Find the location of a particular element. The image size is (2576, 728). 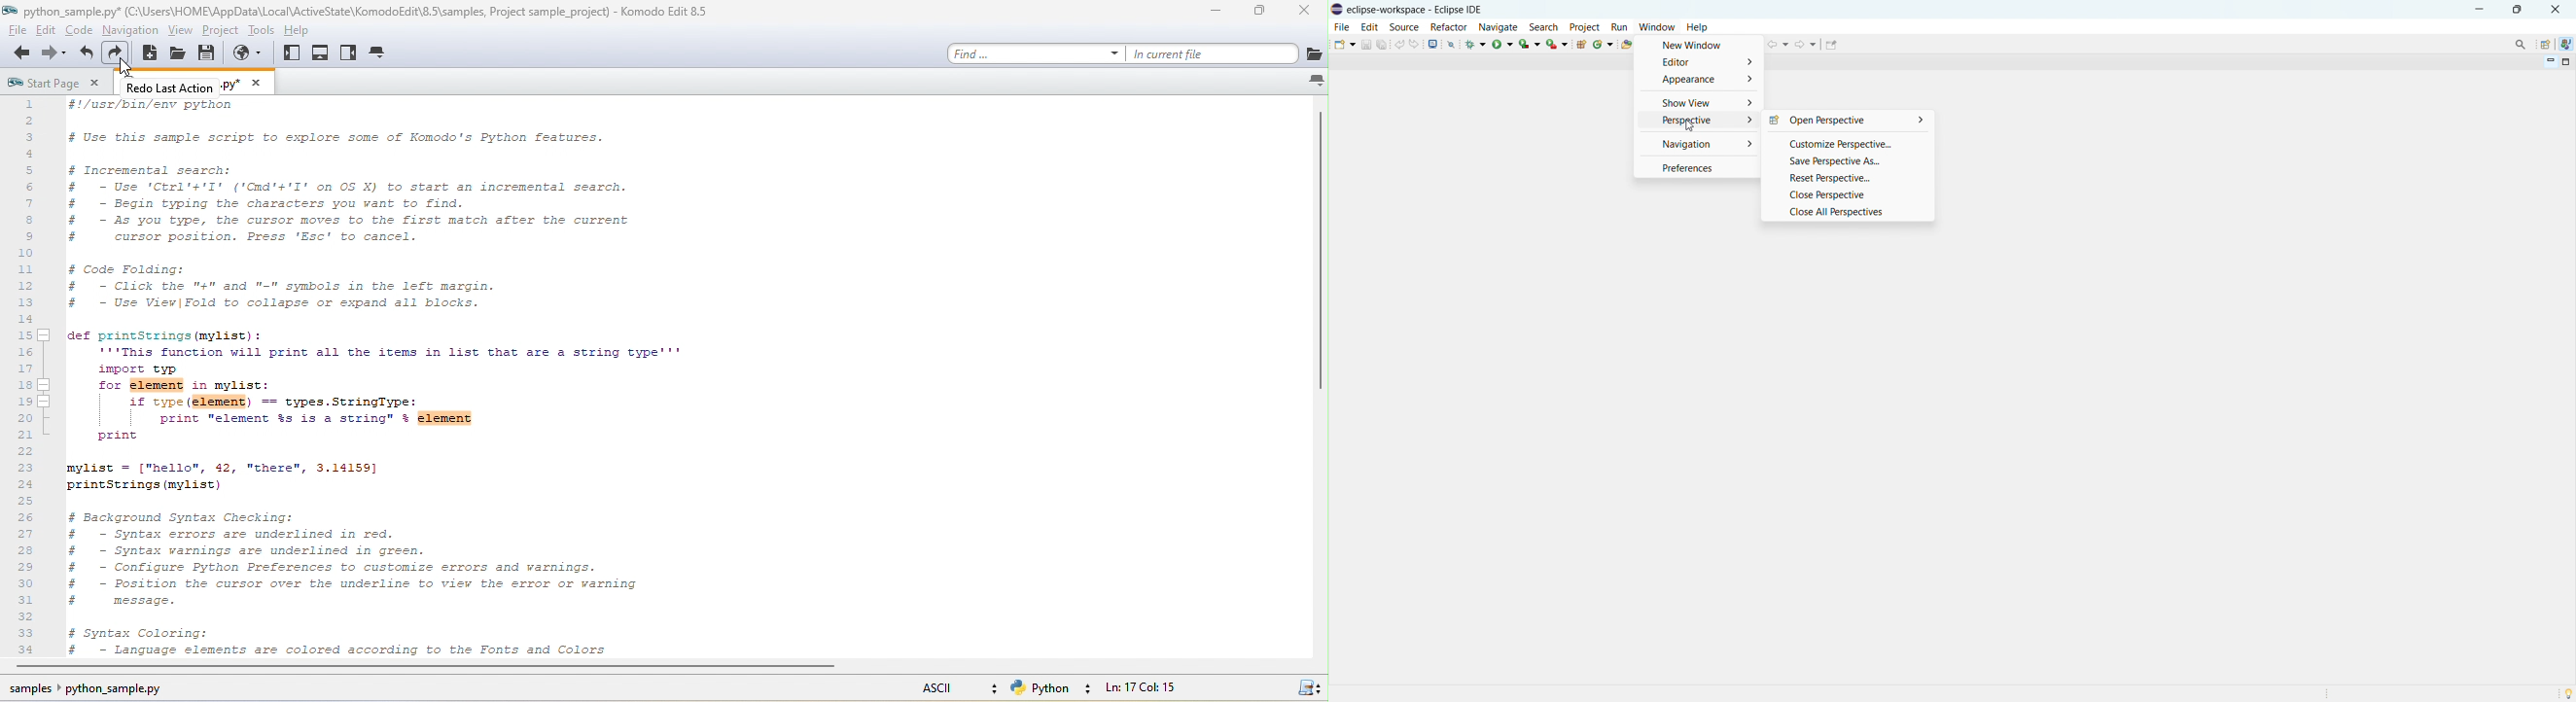

save is located at coordinates (211, 56).